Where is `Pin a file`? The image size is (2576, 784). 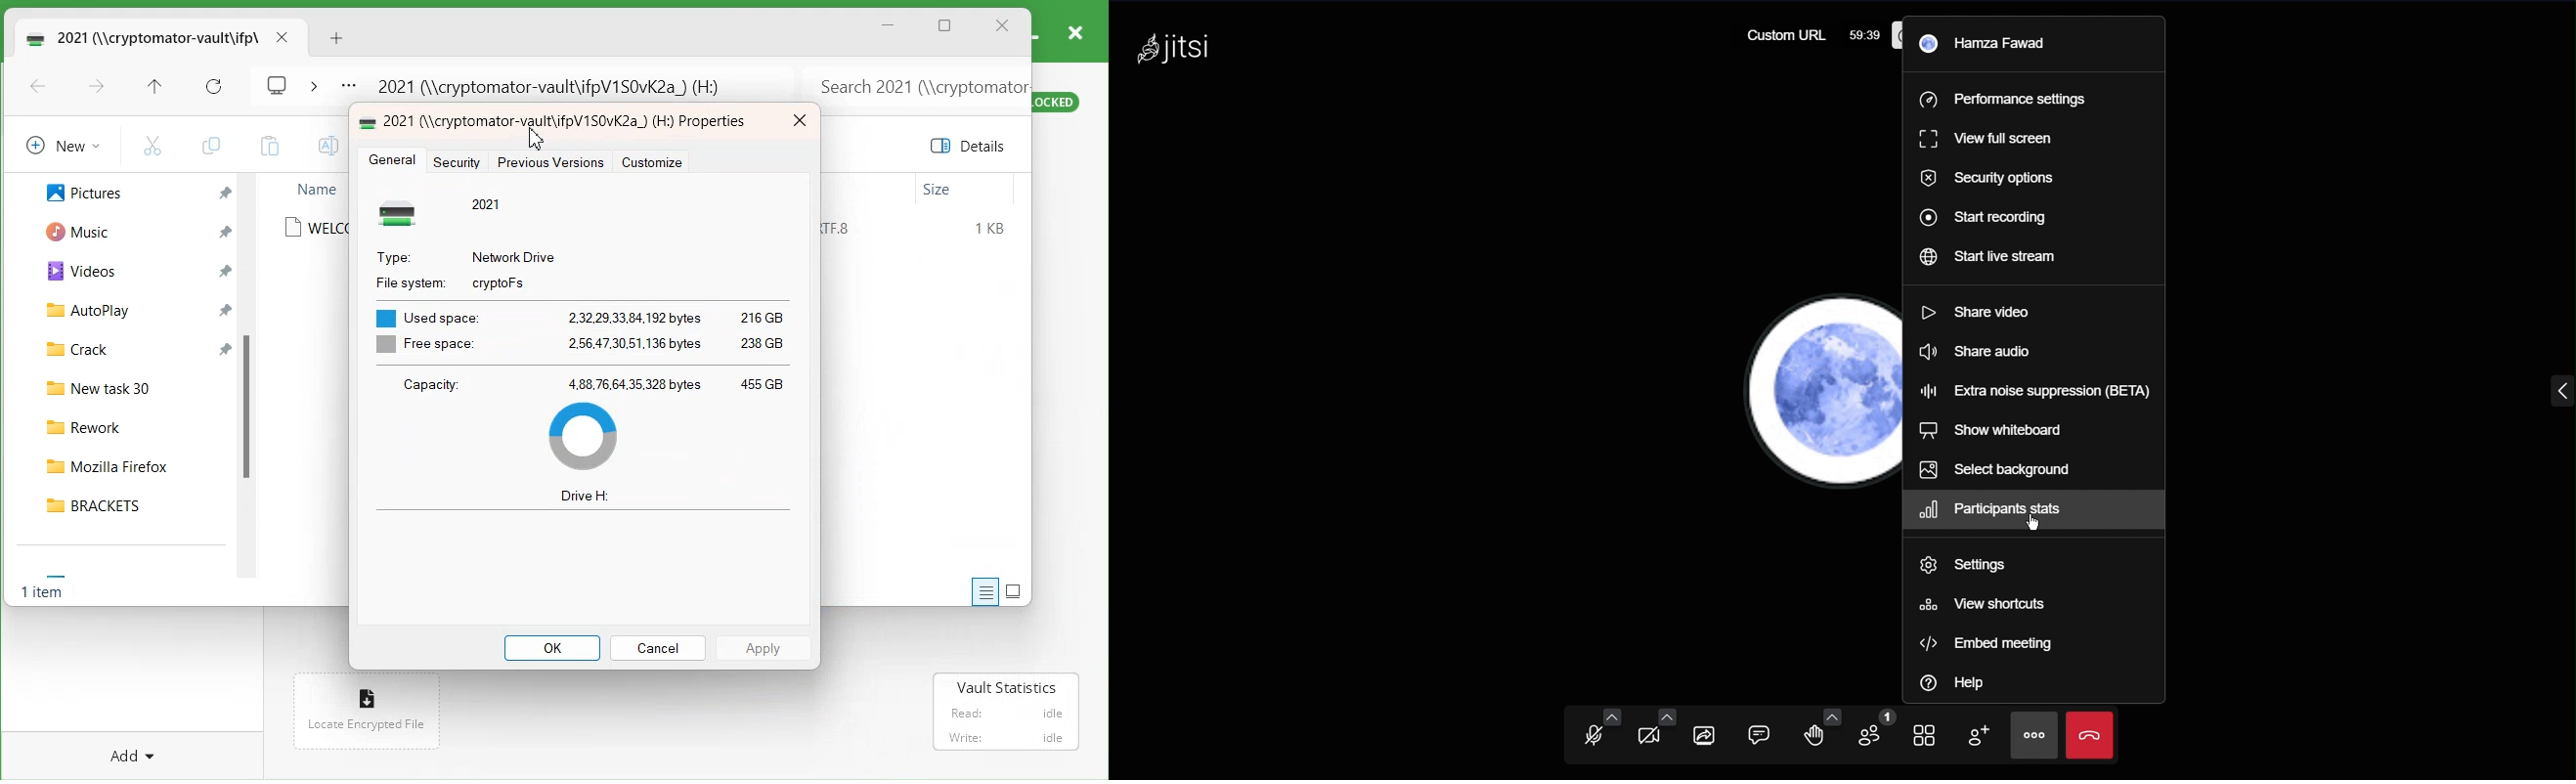
Pin a file is located at coordinates (226, 194).